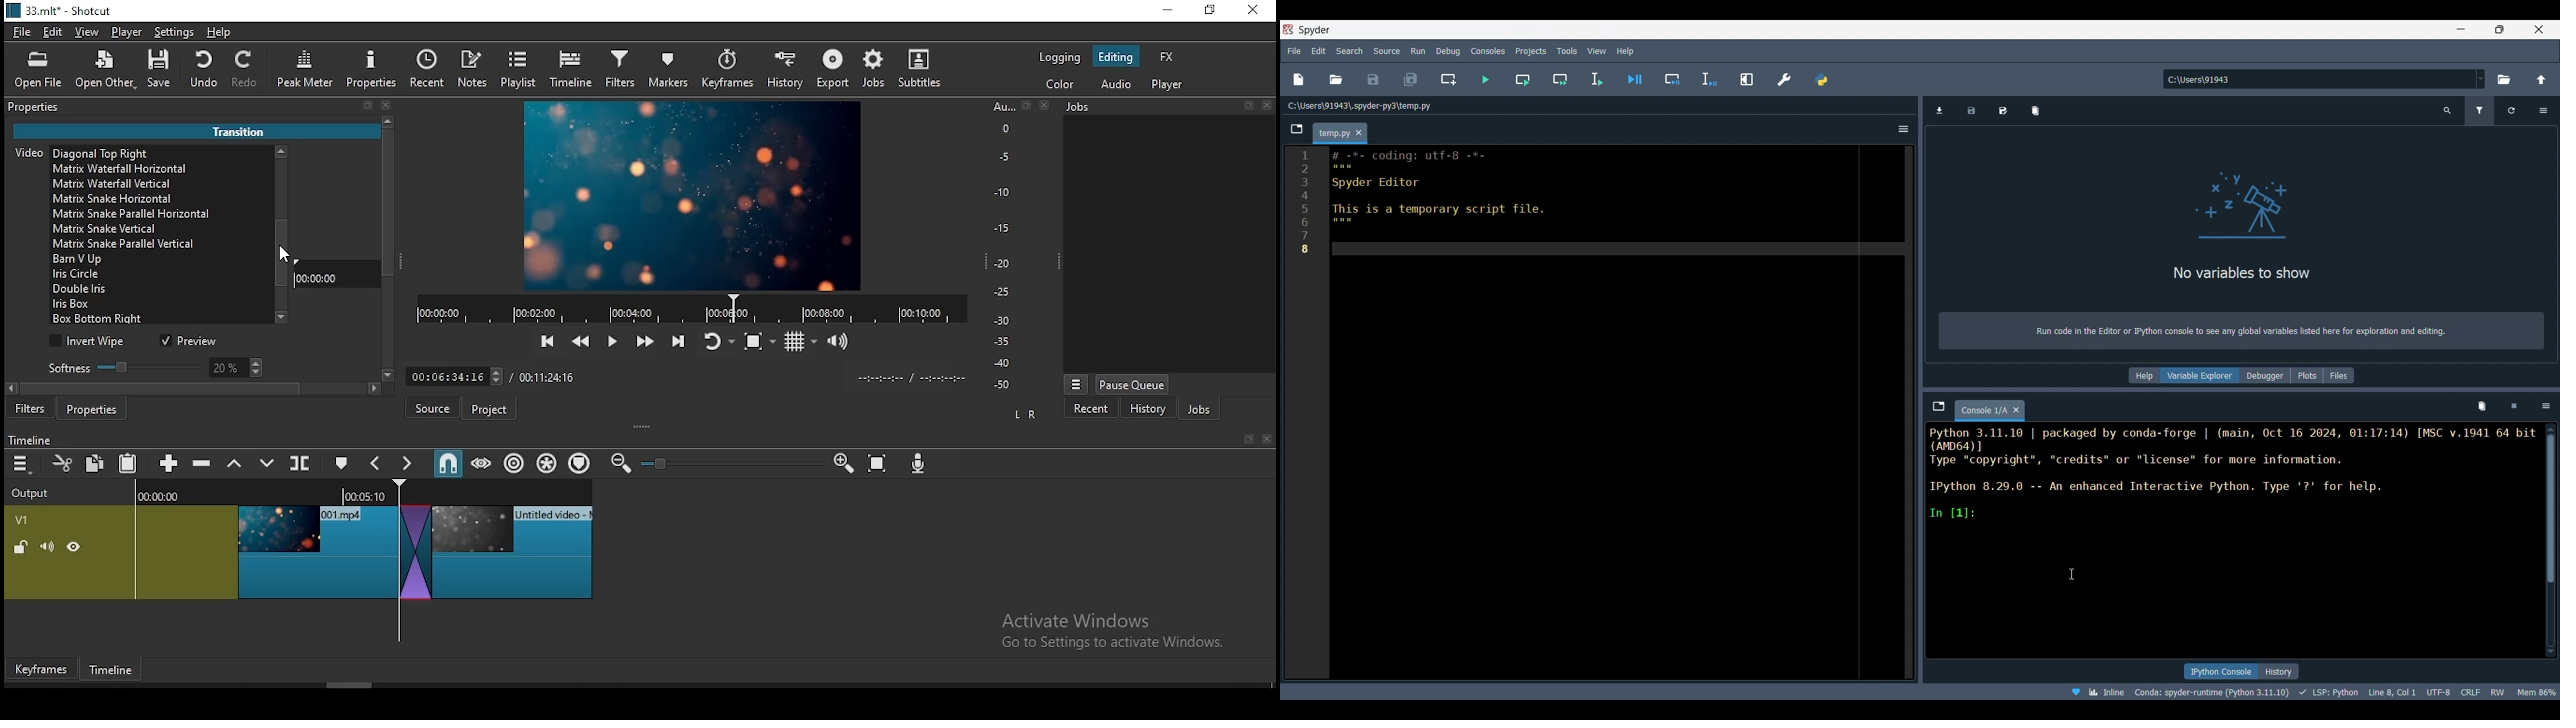 The width and height of the screenshot is (2576, 728). I want to click on cursor details, so click(2391, 691).